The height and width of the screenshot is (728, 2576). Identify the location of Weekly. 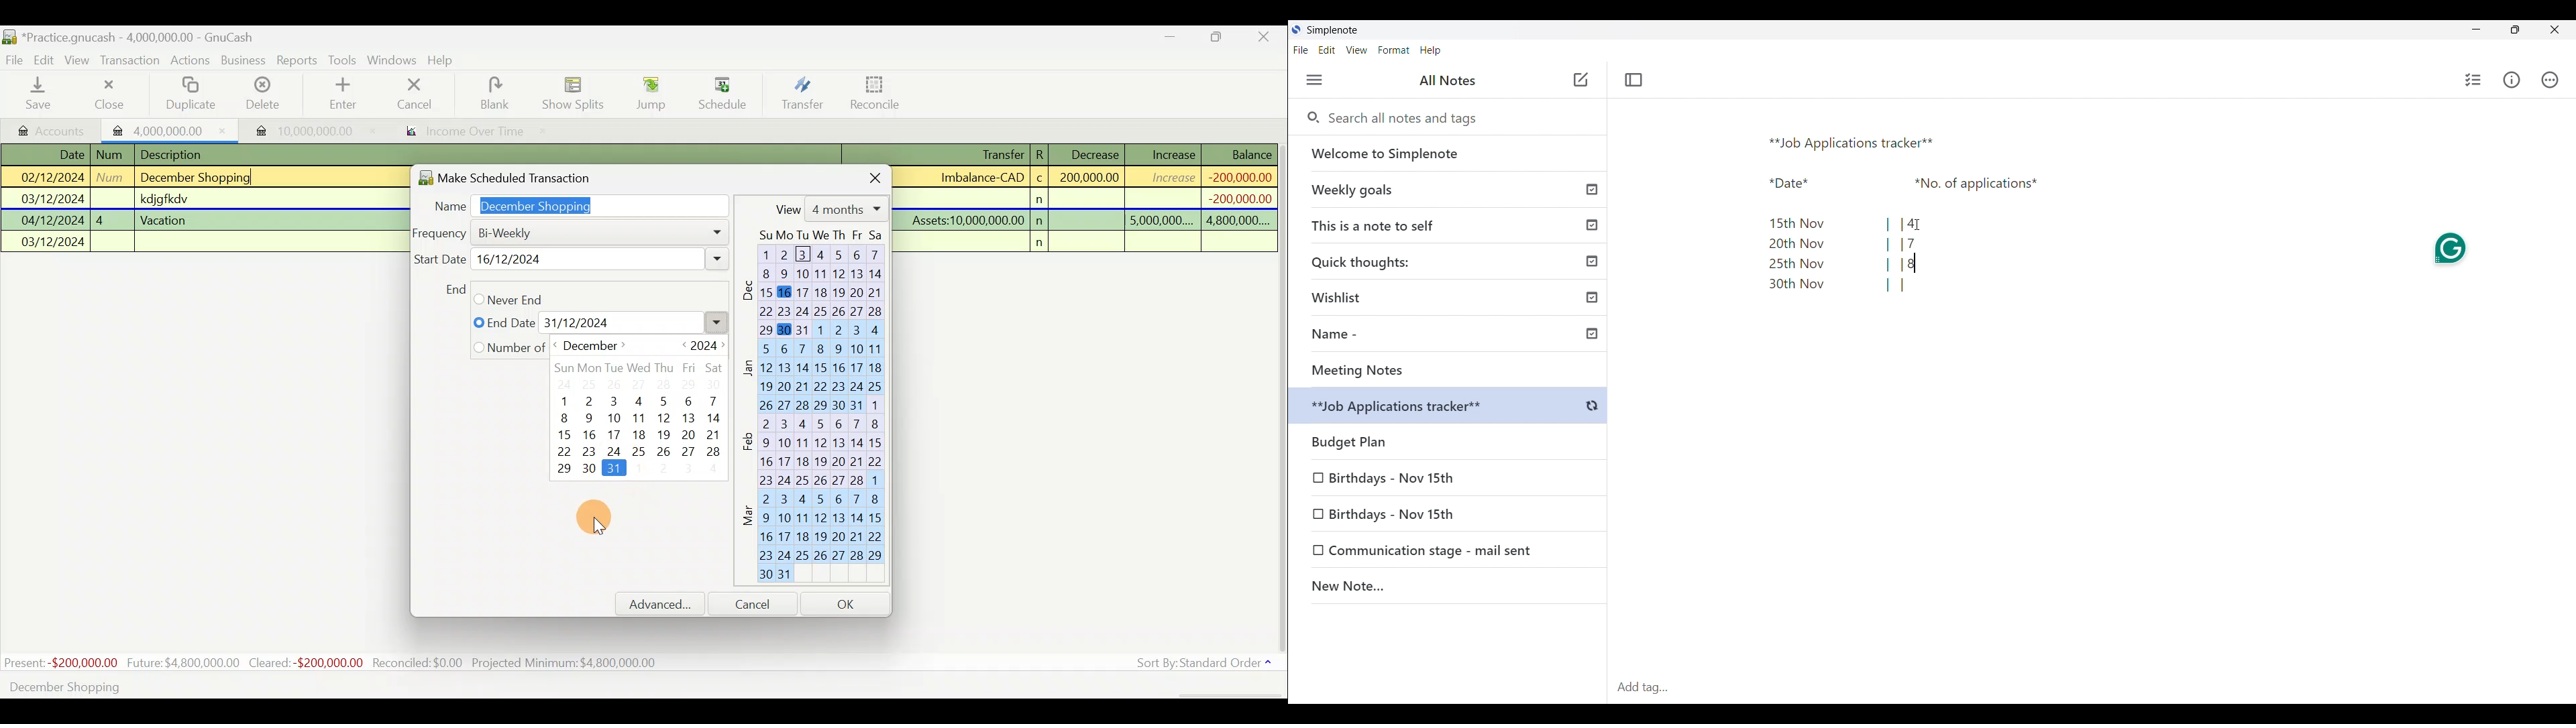
(516, 259).